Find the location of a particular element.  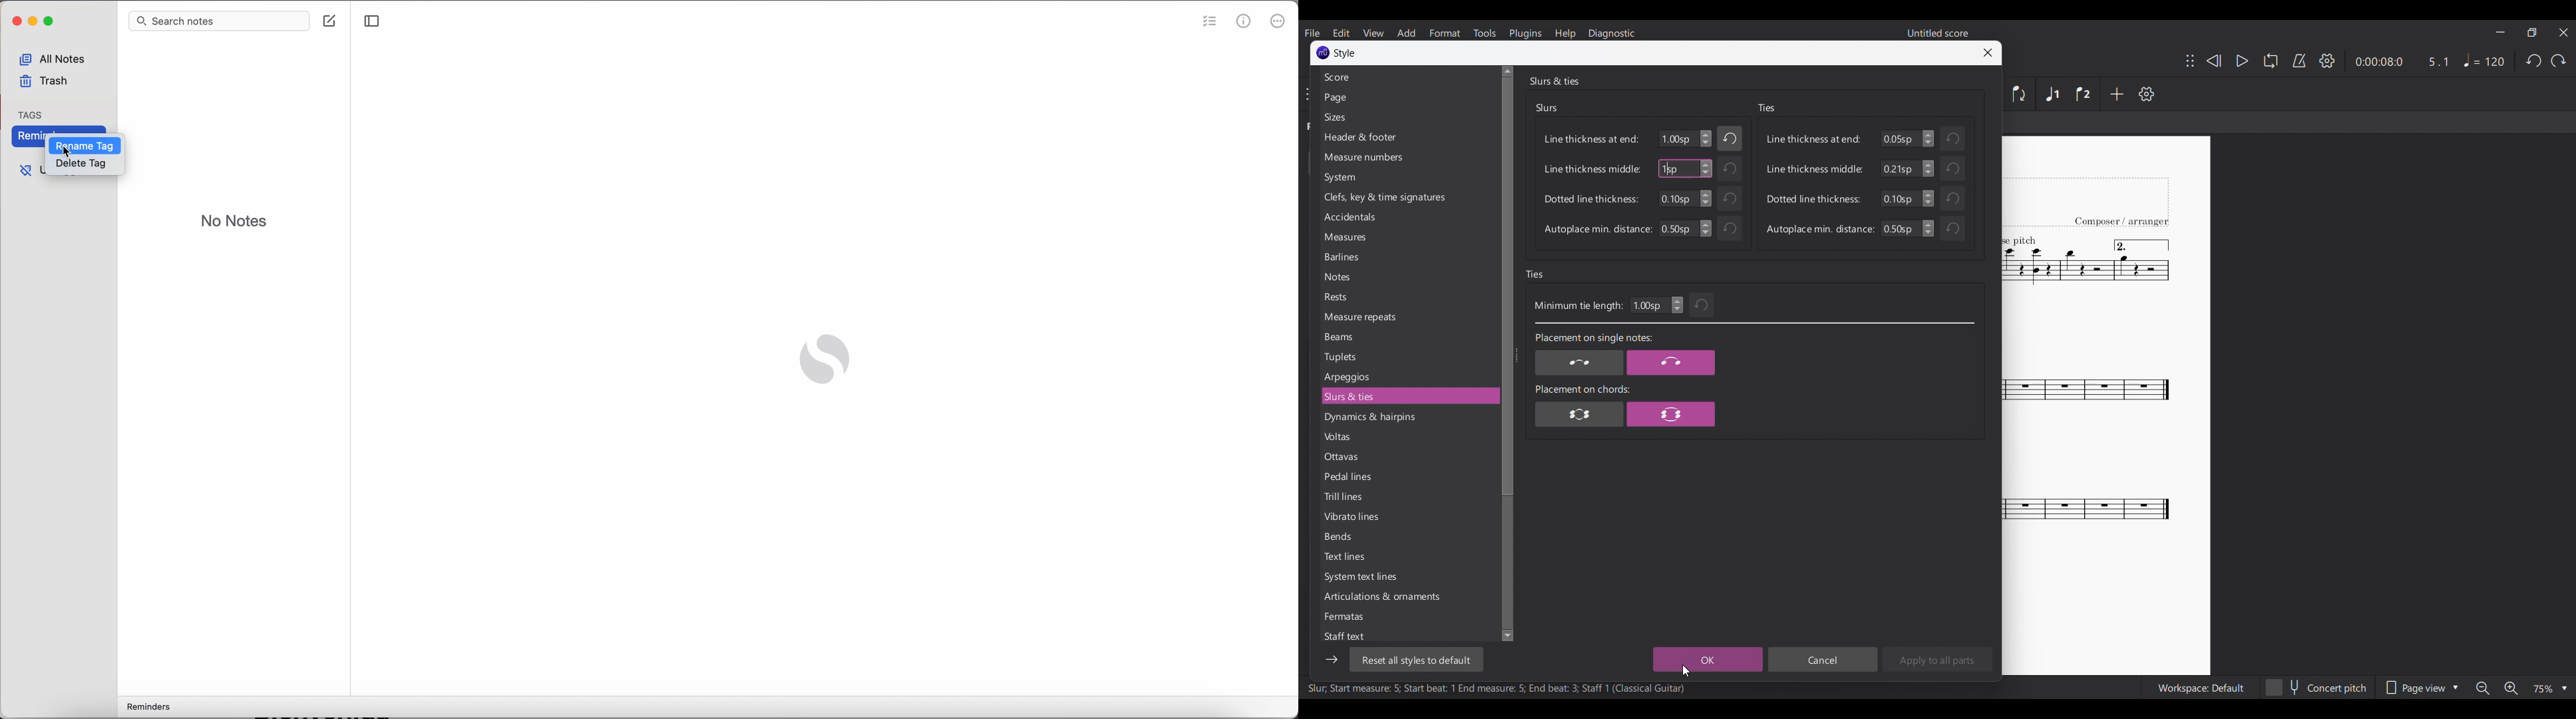

more options is located at coordinates (1279, 22).